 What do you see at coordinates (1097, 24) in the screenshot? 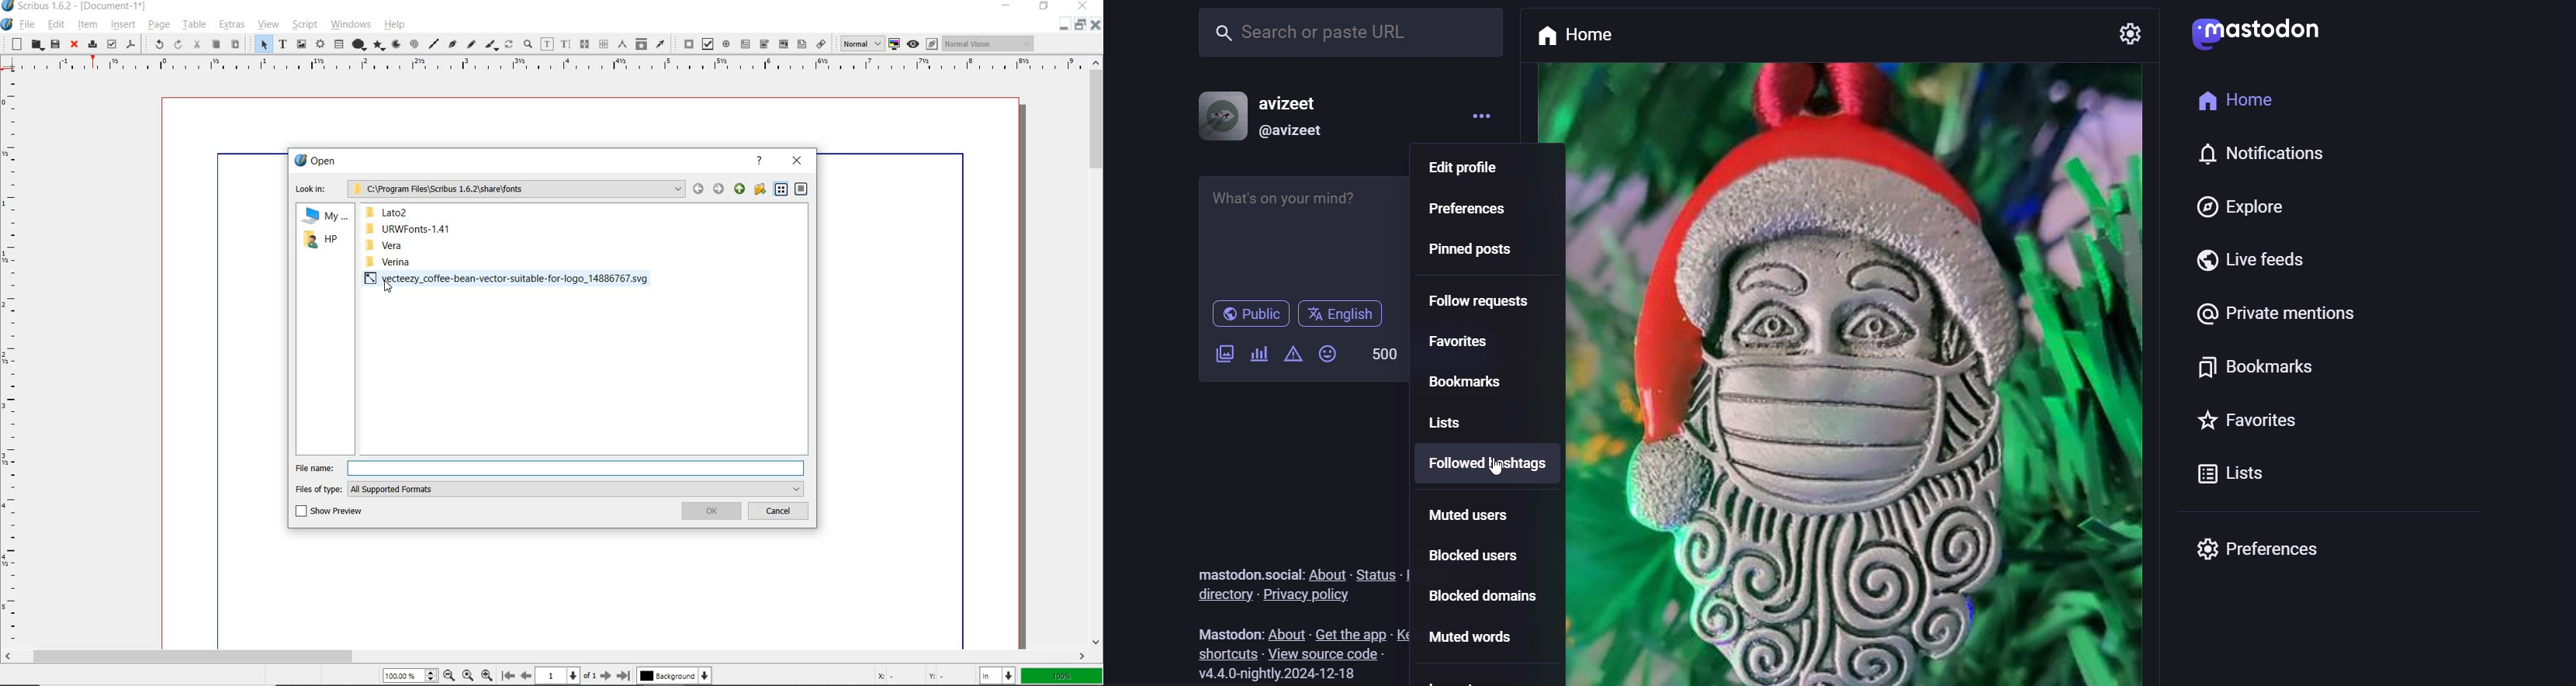
I see `Close` at bounding box center [1097, 24].